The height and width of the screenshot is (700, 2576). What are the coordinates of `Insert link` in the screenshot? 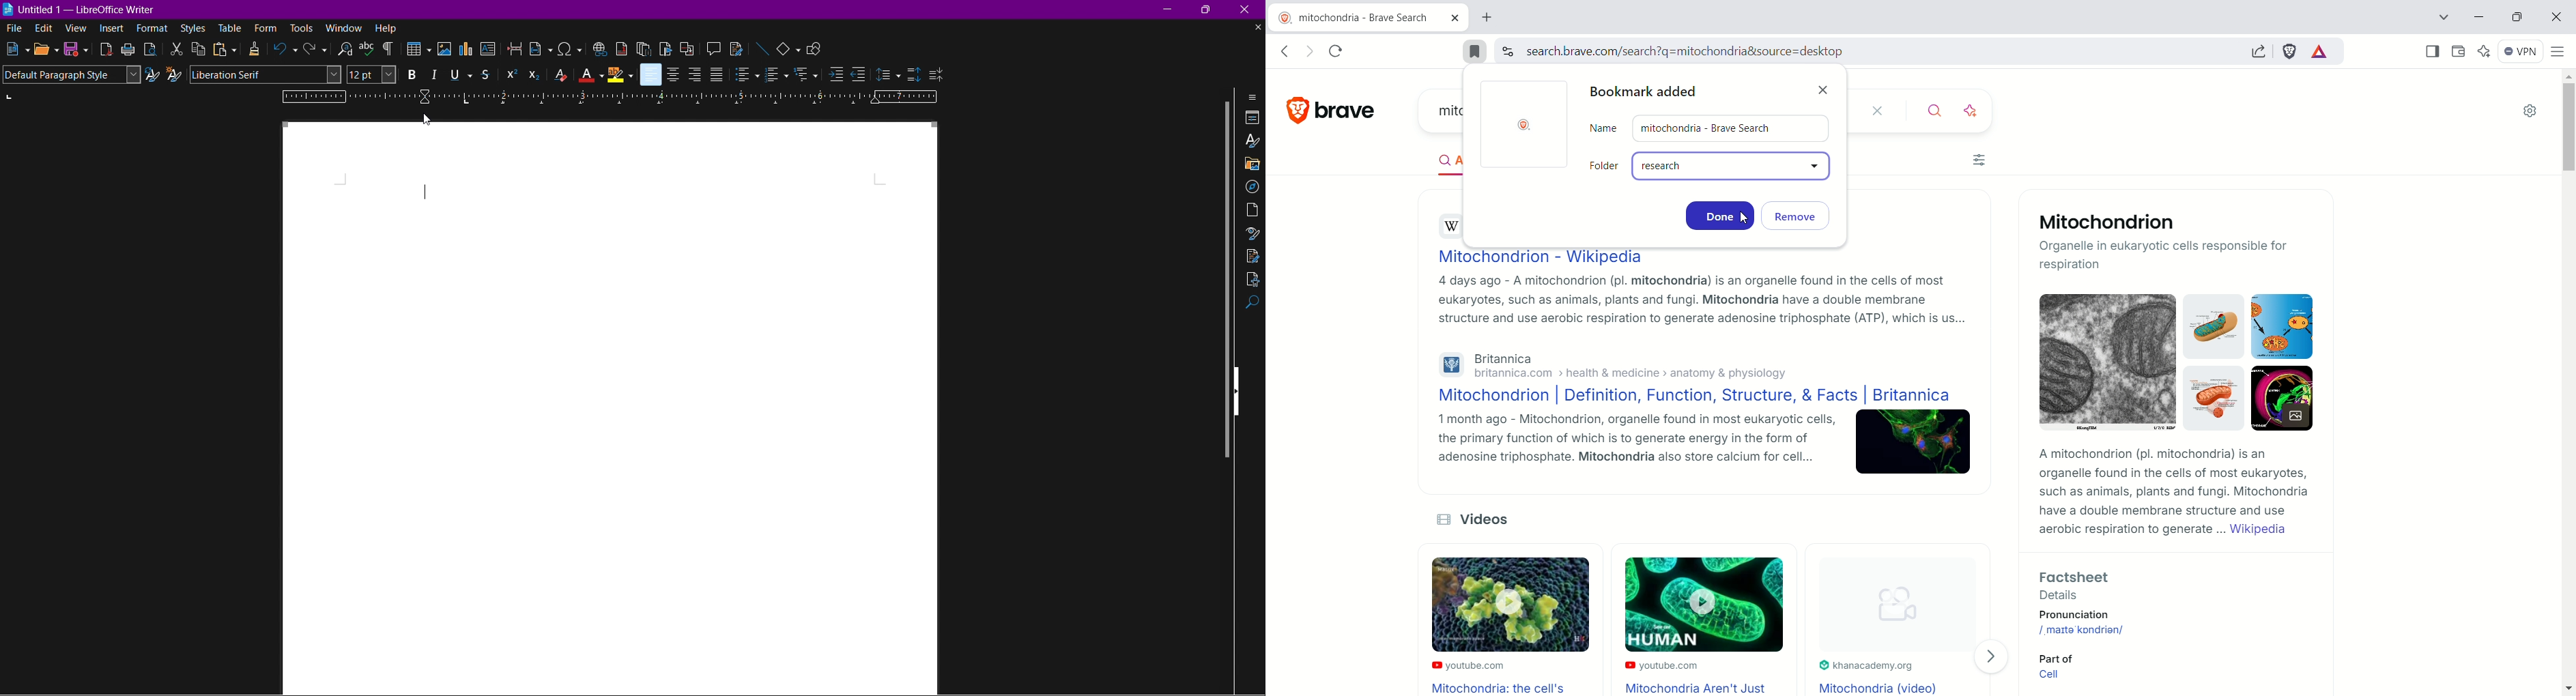 It's located at (599, 47).